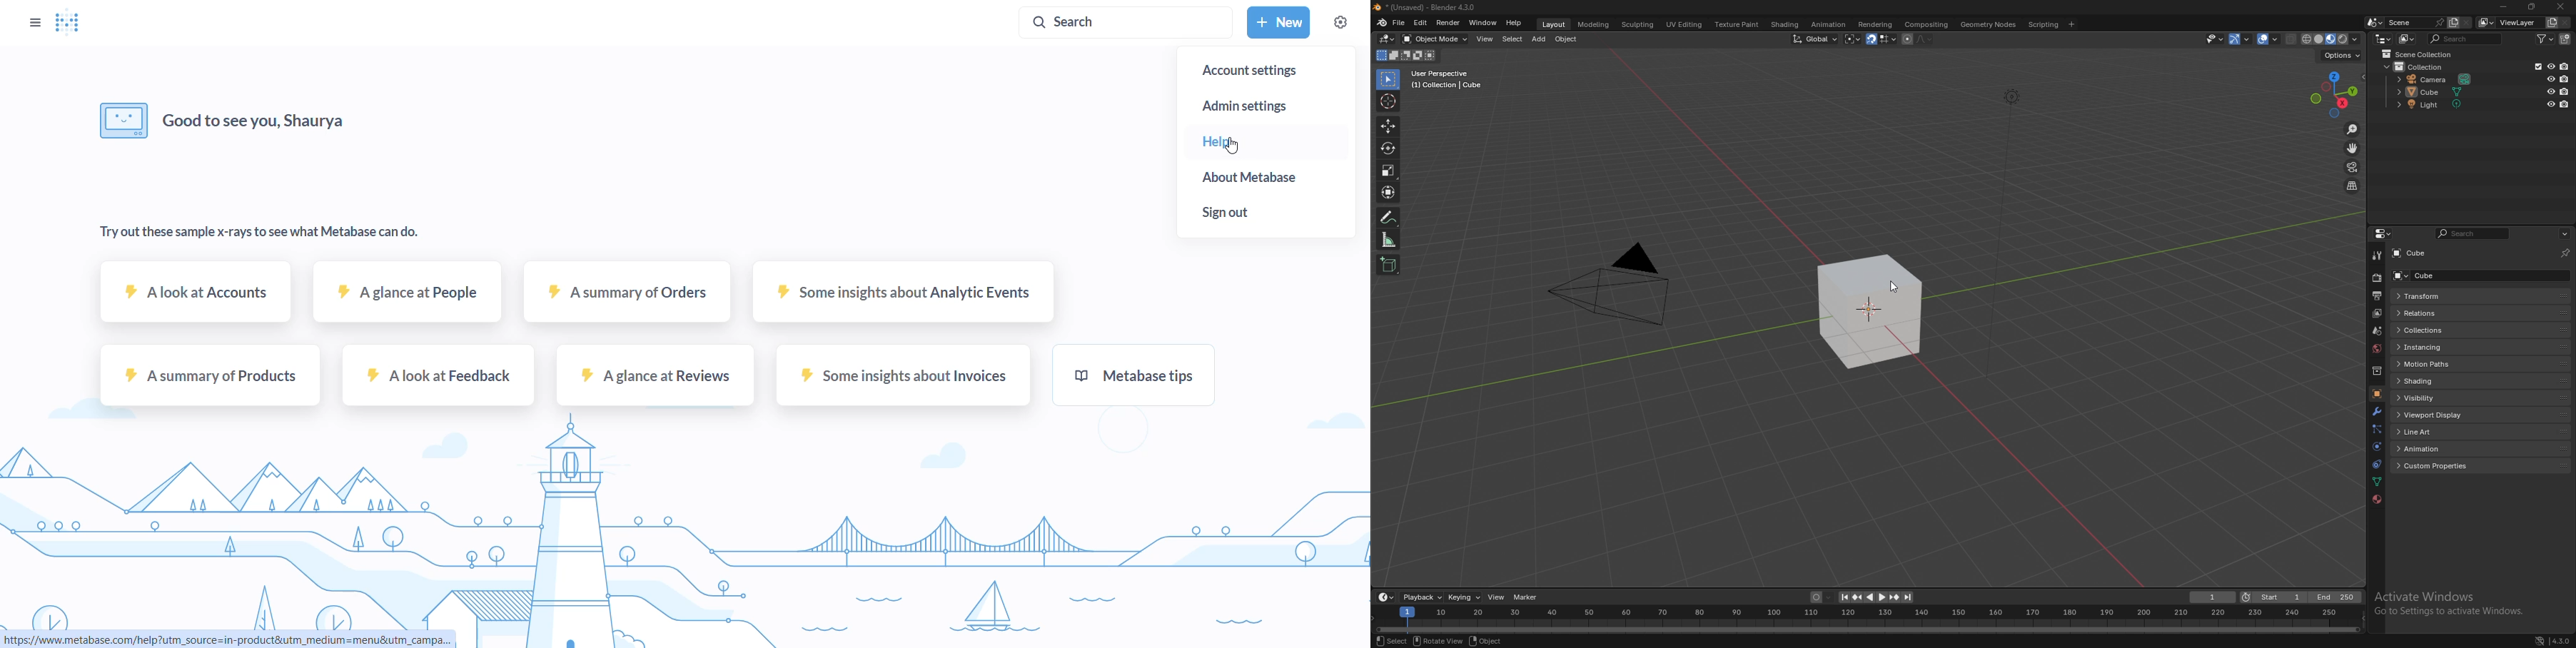  I want to click on auto keying, so click(1821, 598).